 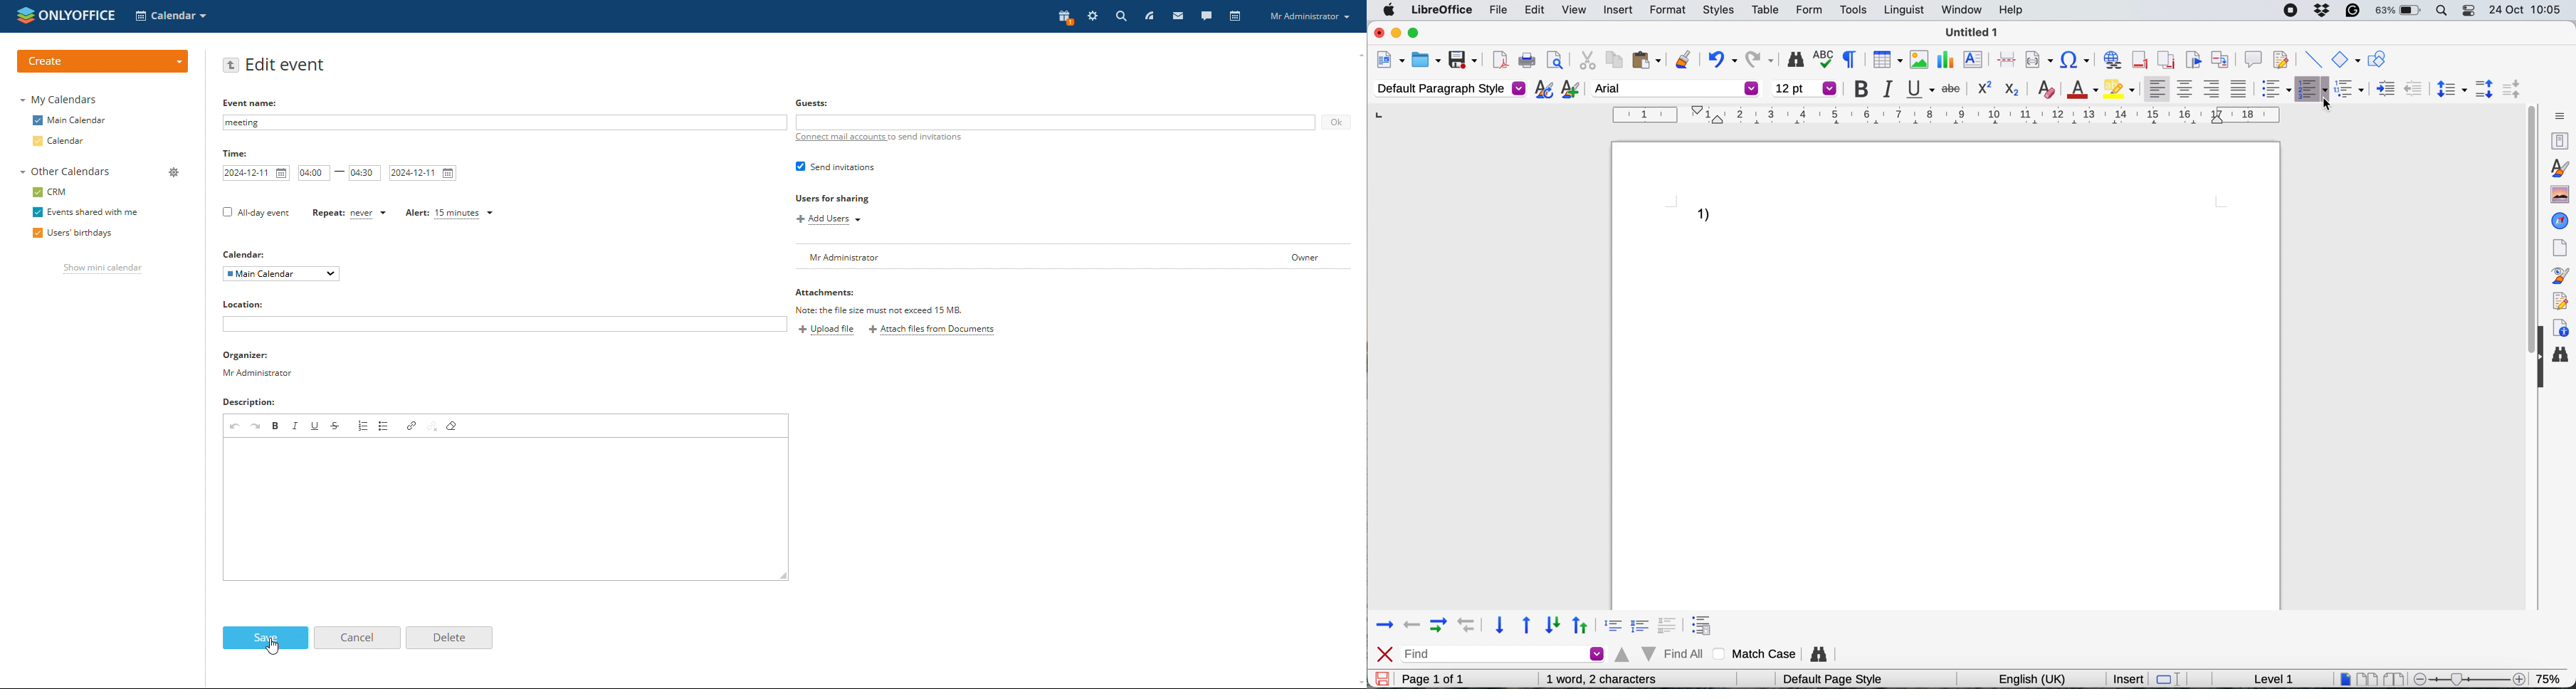 I want to click on english(uk), so click(x=2041, y=678).